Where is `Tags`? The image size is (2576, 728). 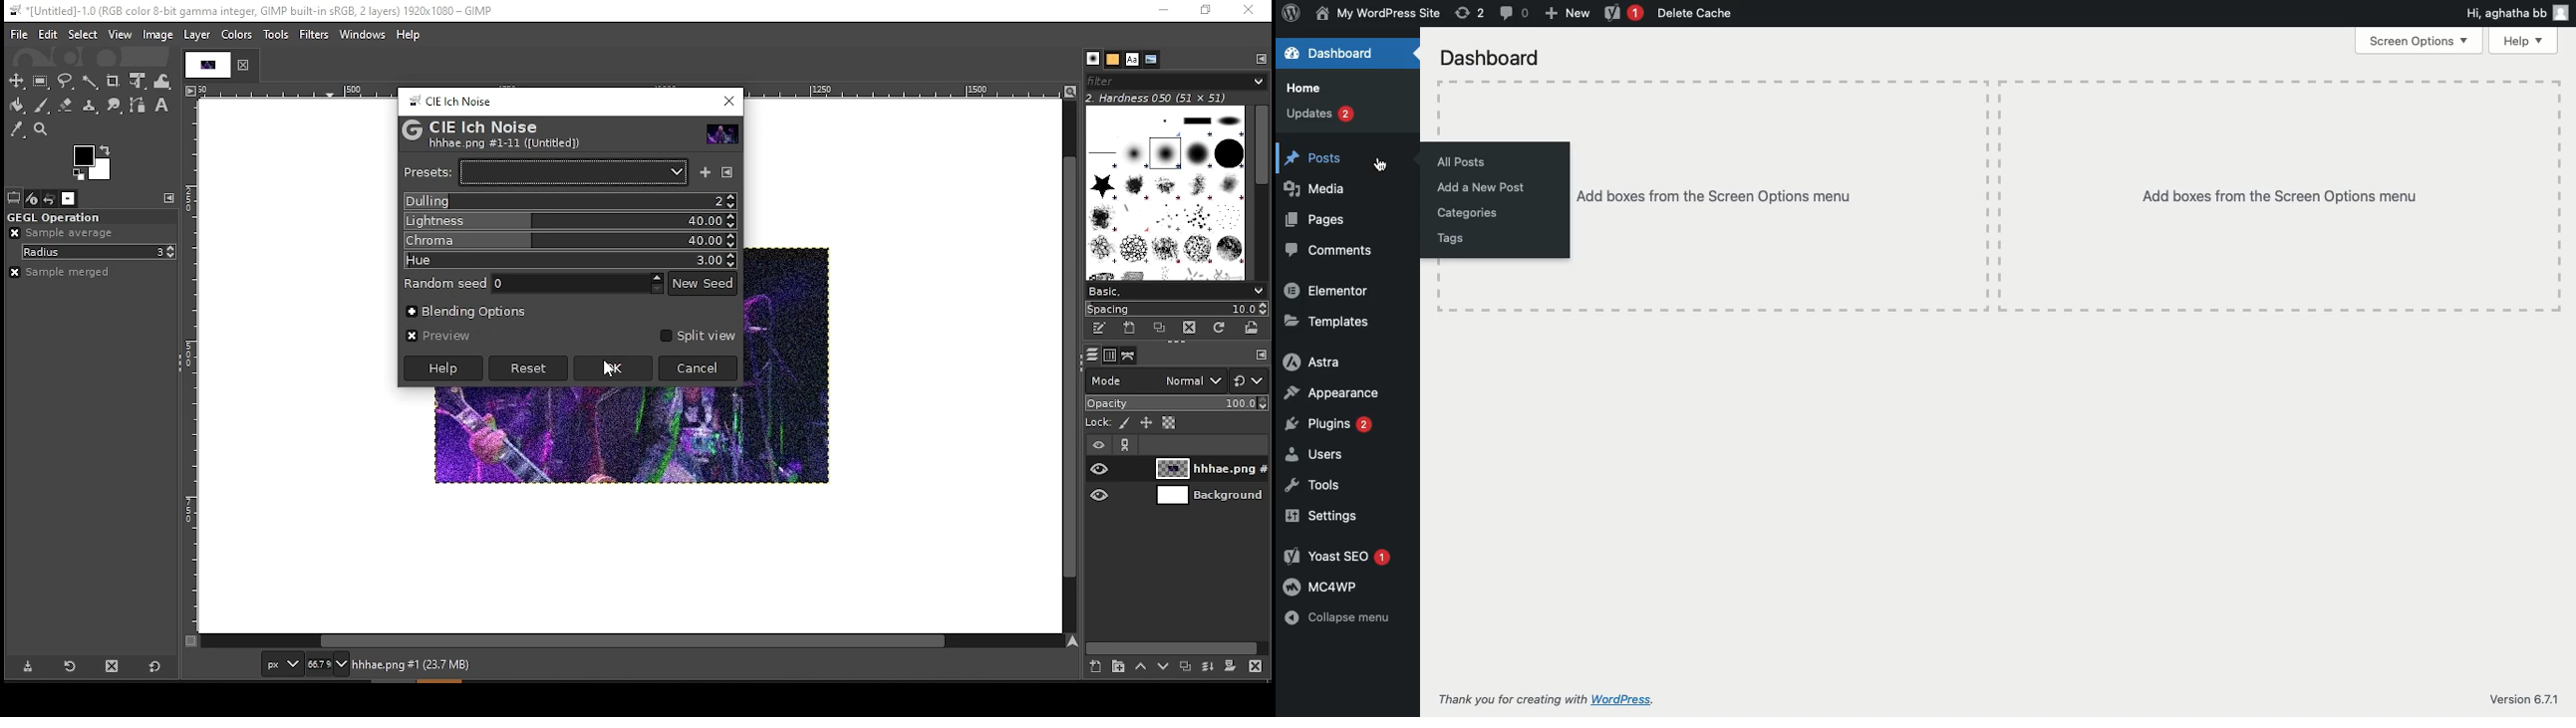
Tags is located at coordinates (1451, 237).